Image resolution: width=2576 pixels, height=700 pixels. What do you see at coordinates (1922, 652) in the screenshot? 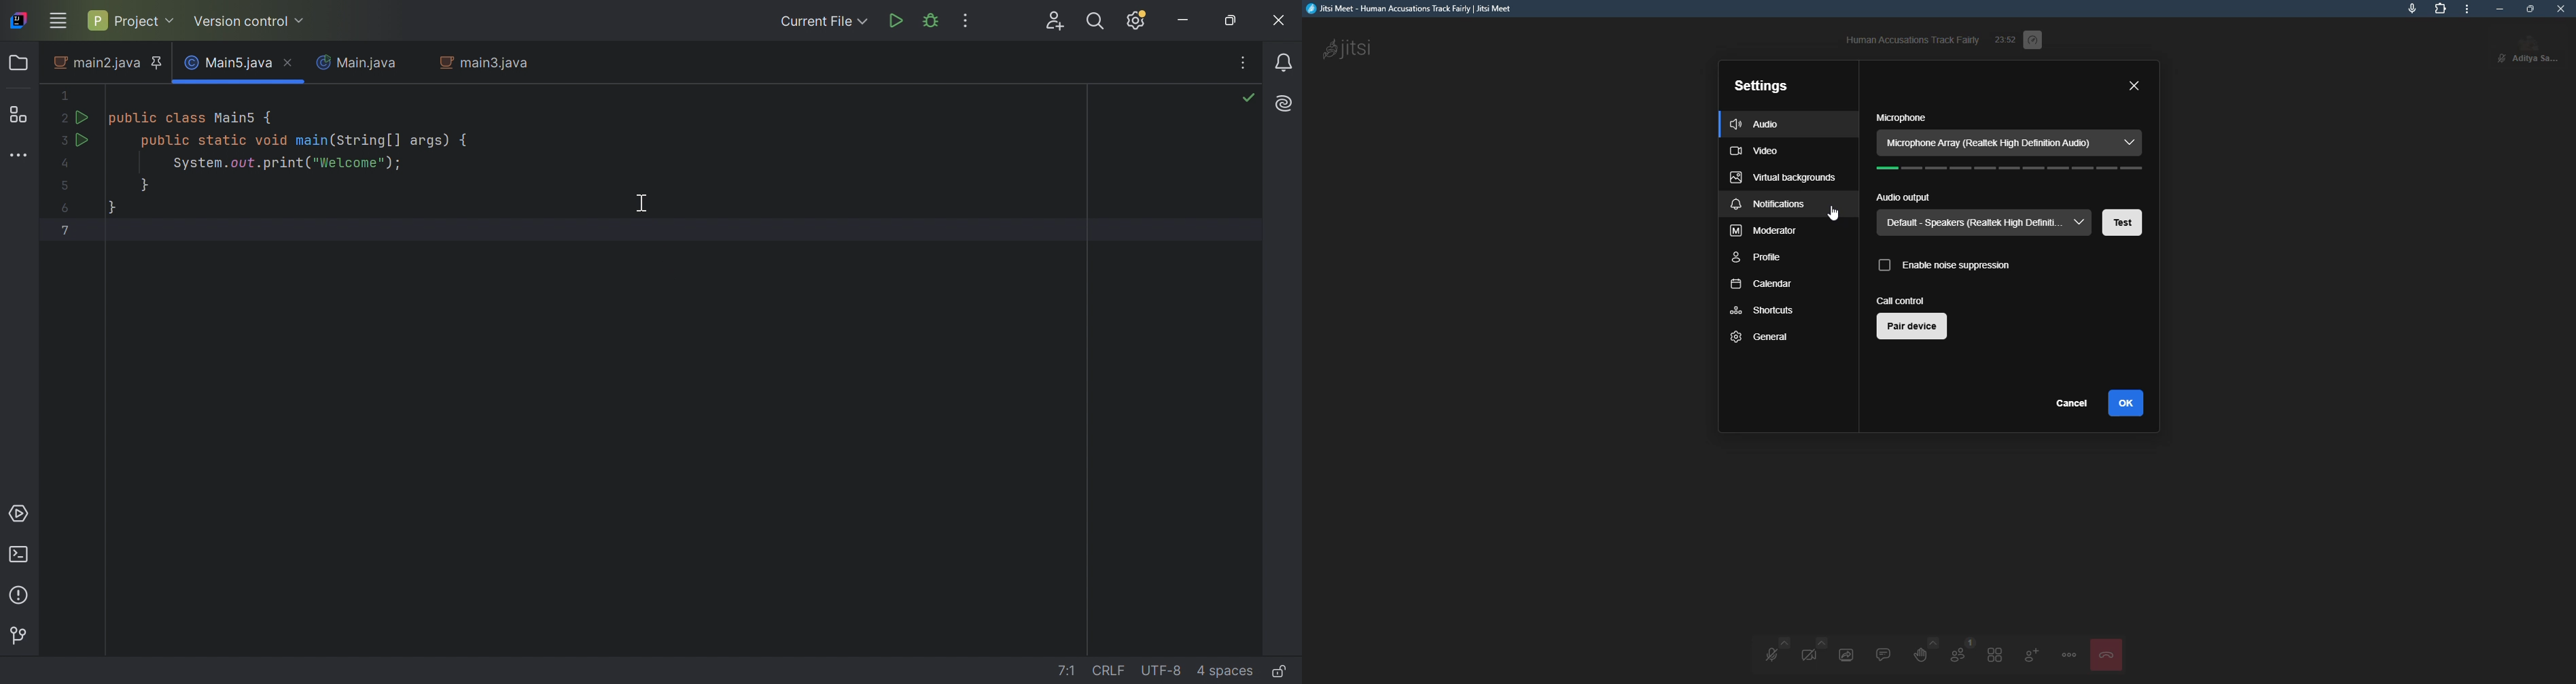
I see `raise hand` at bounding box center [1922, 652].